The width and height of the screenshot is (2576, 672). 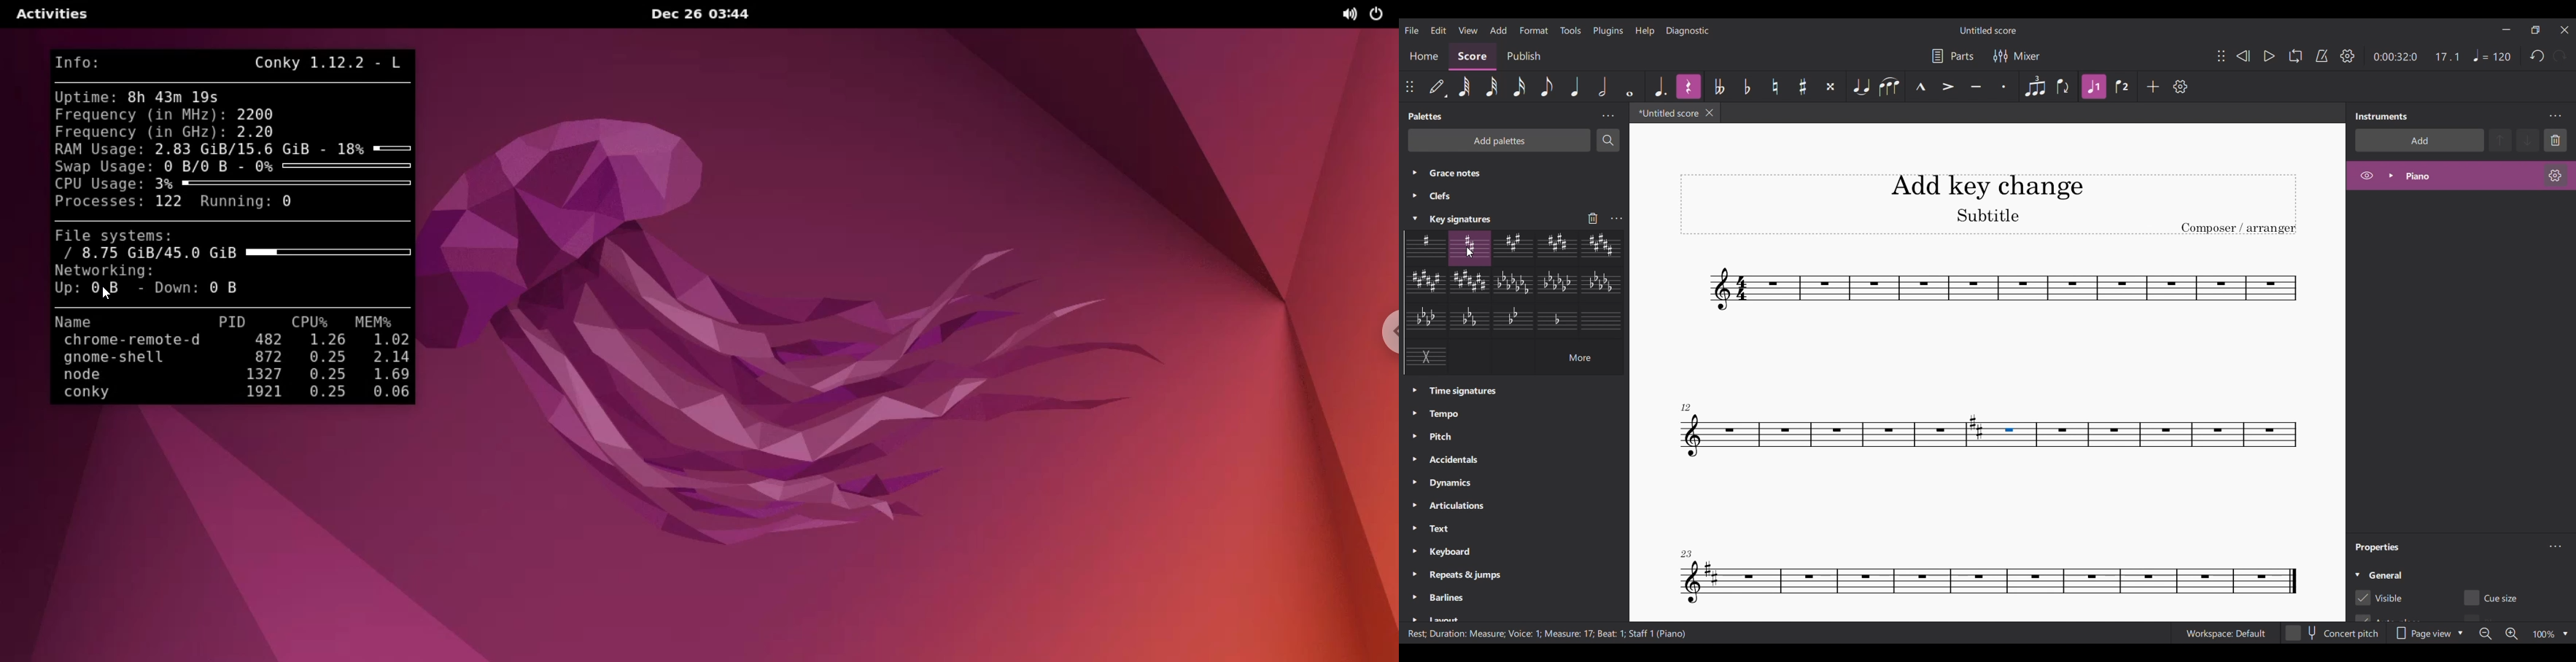 I want to click on Score, current section highlighted, so click(x=1473, y=56).